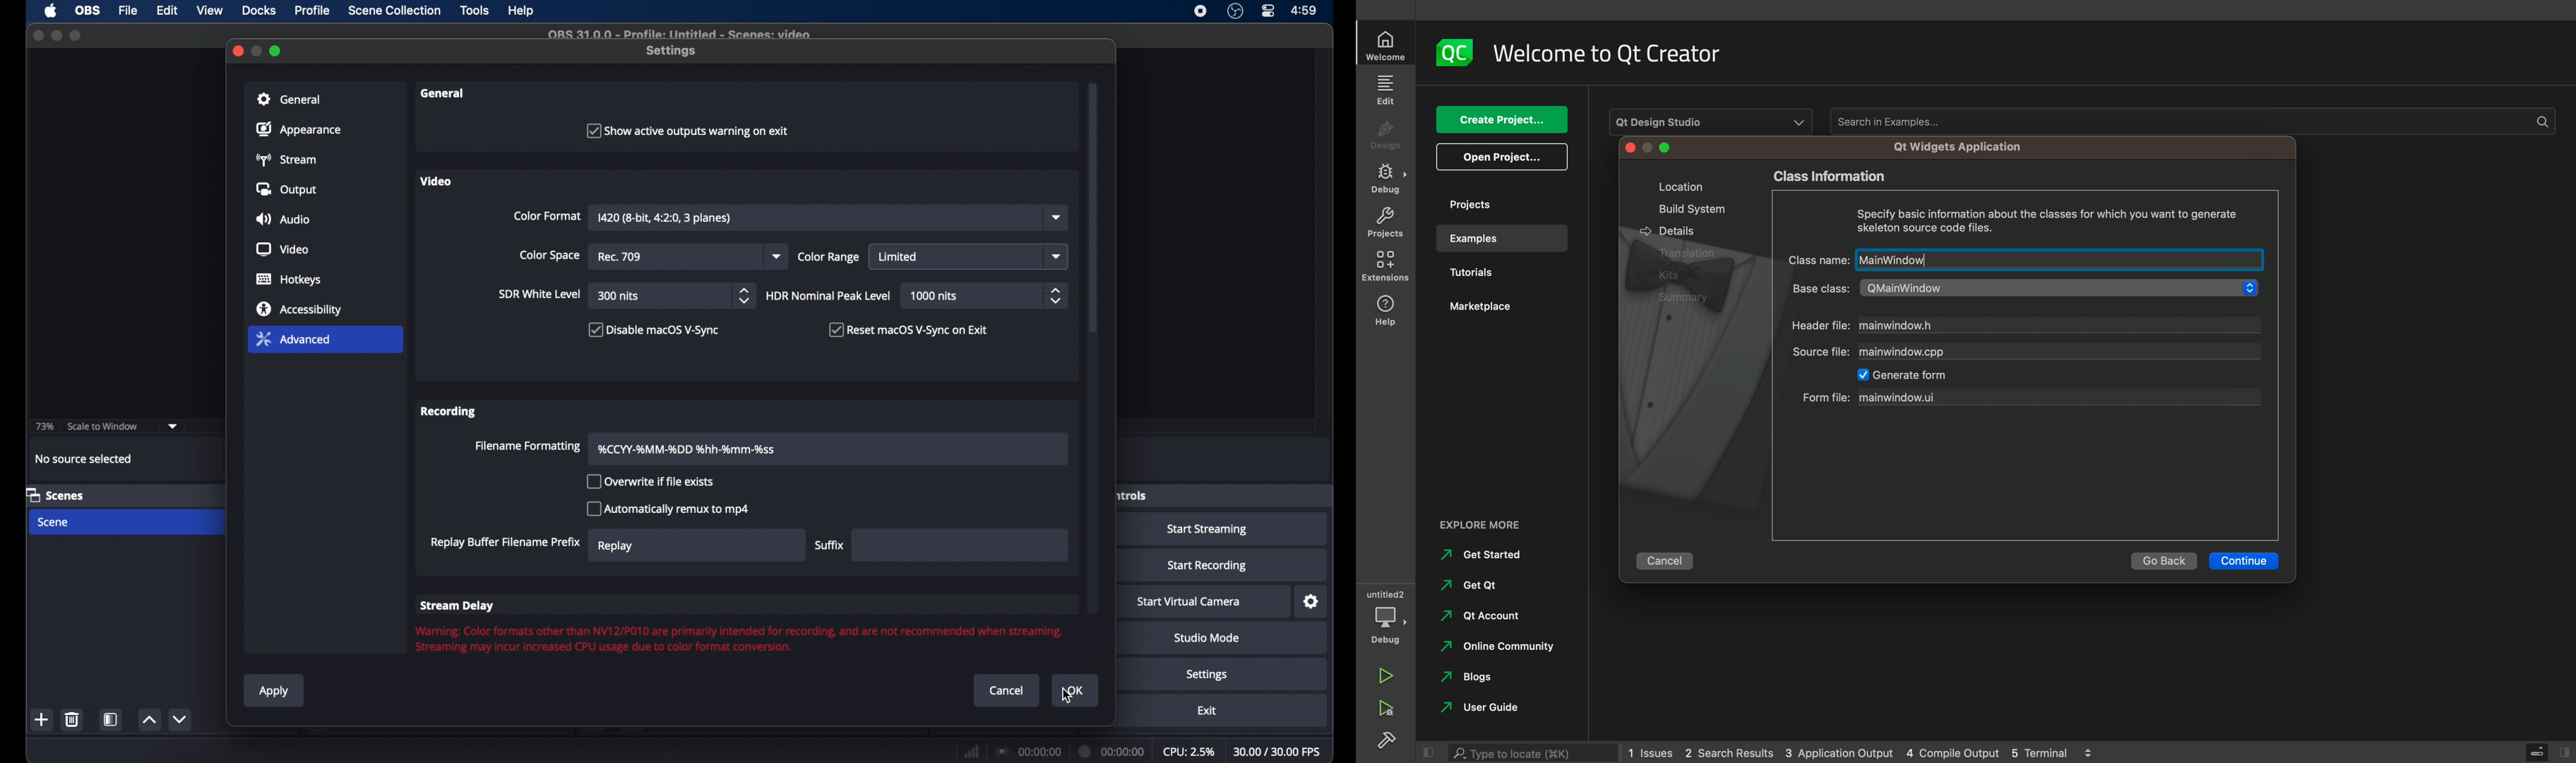 This screenshot has height=784, width=2576. What do you see at coordinates (1206, 565) in the screenshot?
I see `start recording` at bounding box center [1206, 565].